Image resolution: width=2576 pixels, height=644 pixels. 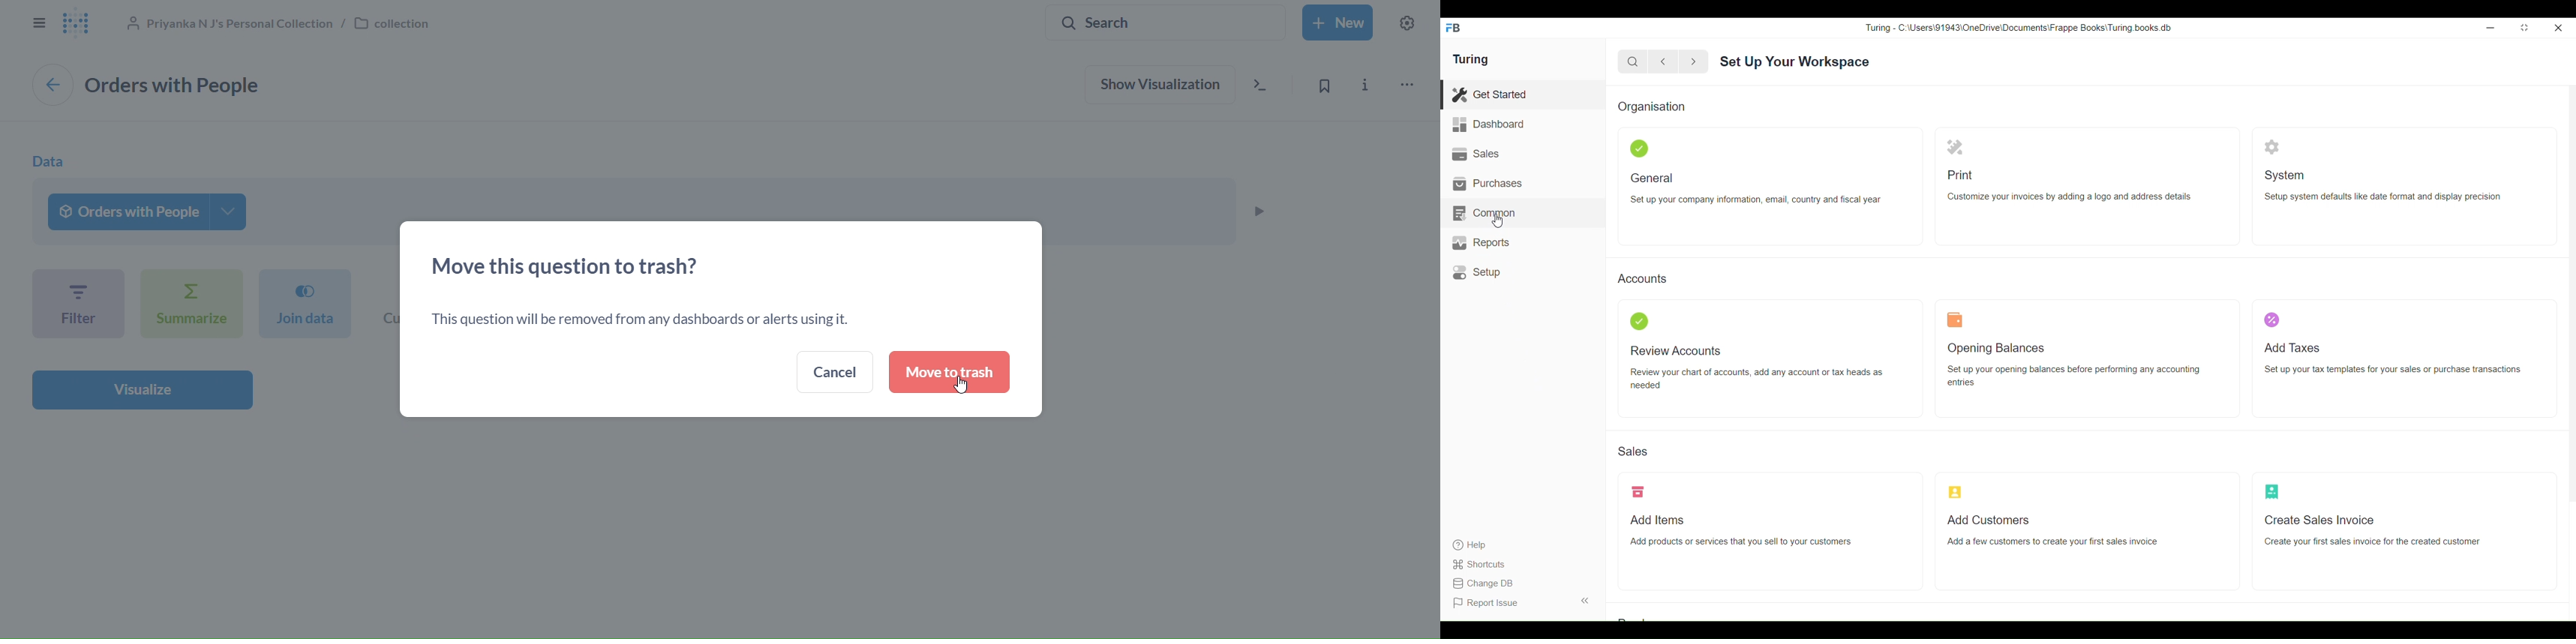 What do you see at coordinates (2272, 492) in the screenshot?
I see `Create Sales Invoice icon` at bounding box center [2272, 492].